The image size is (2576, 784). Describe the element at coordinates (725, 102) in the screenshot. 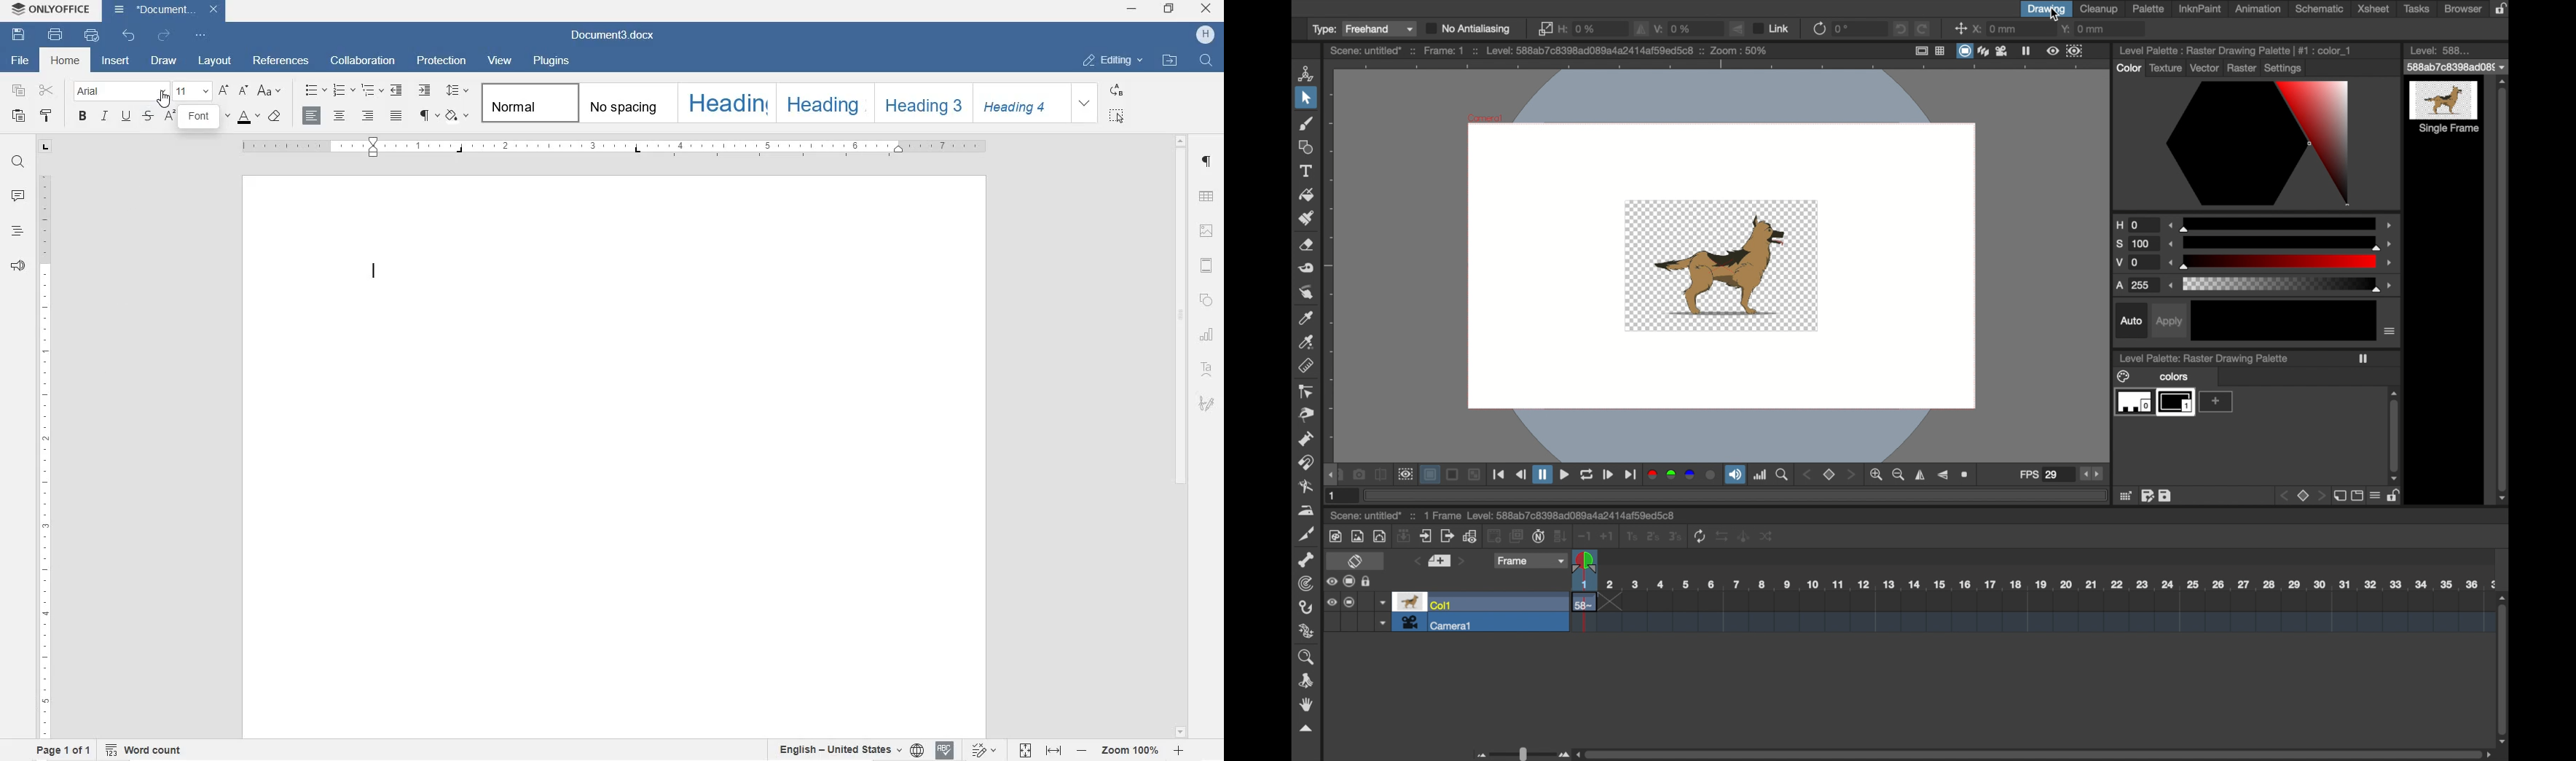

I see `HEADING 1` at that location.